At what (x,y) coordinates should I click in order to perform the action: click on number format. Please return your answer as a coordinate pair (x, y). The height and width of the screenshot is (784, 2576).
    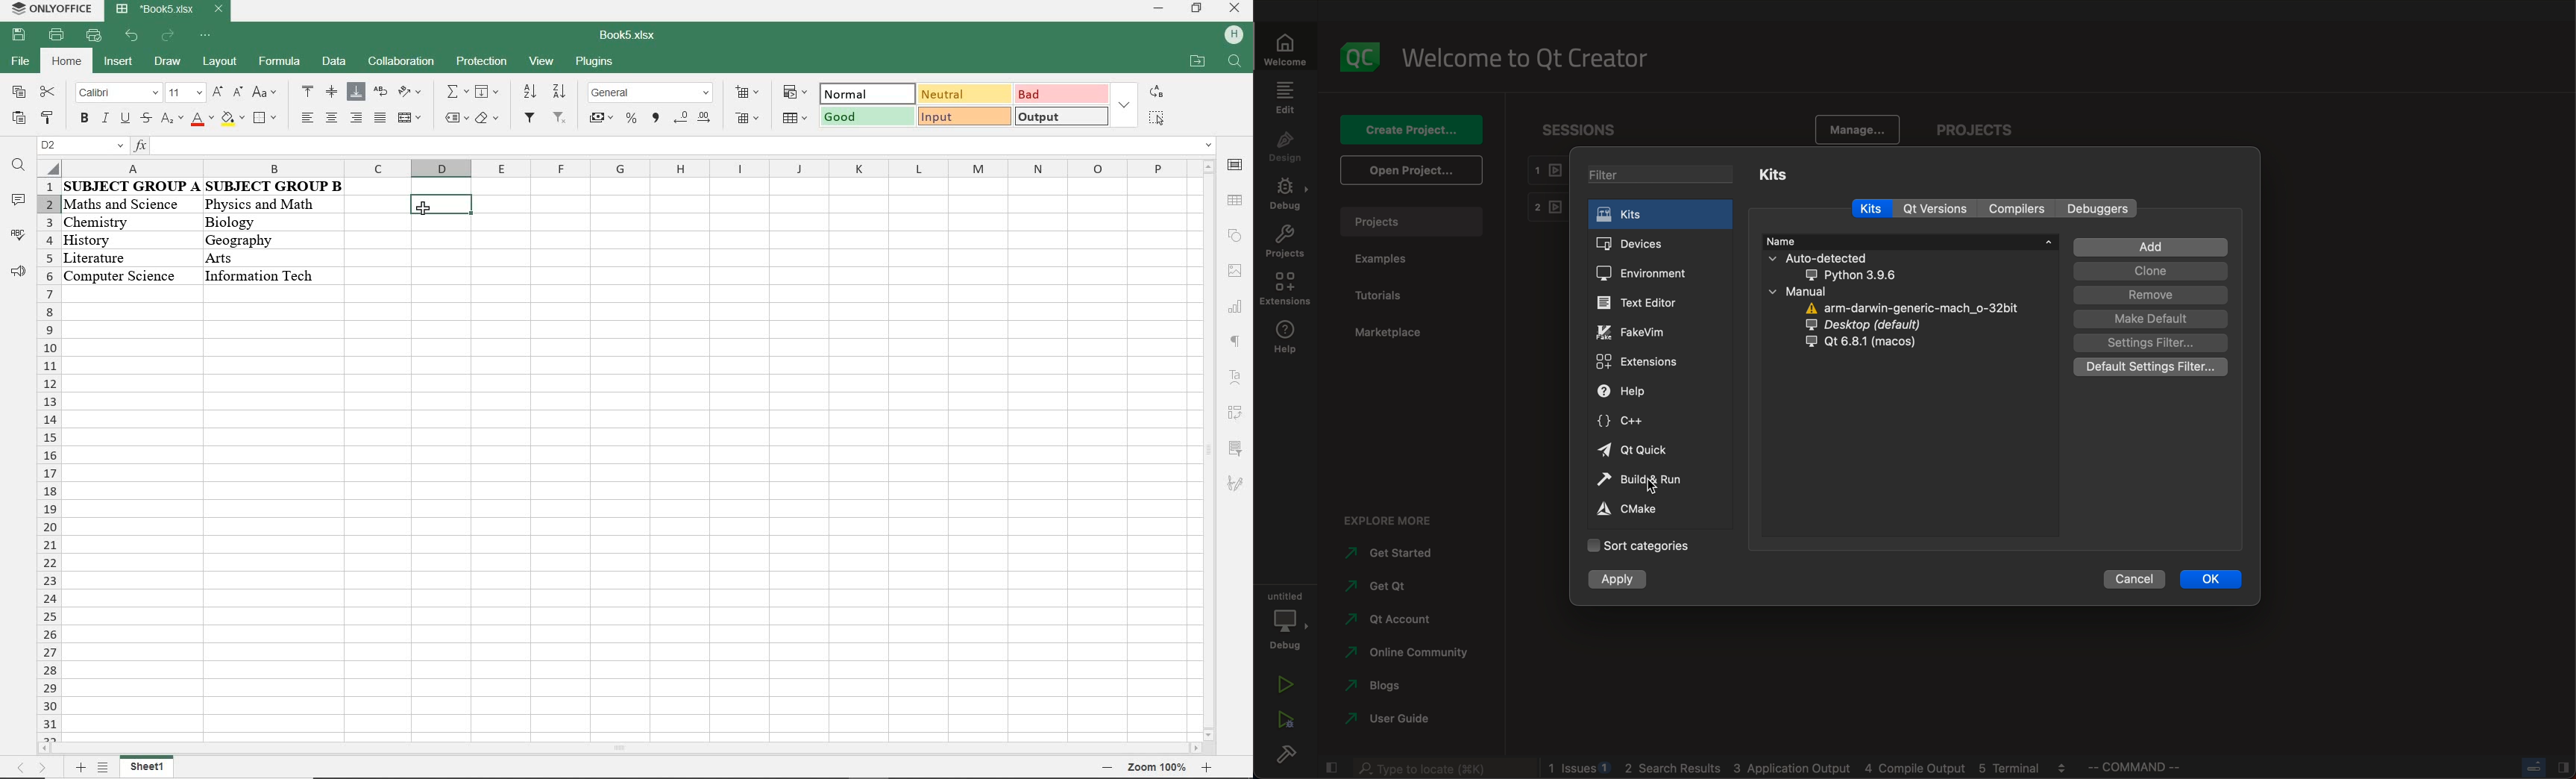
    Looking at the image, I should click on (651, 94).